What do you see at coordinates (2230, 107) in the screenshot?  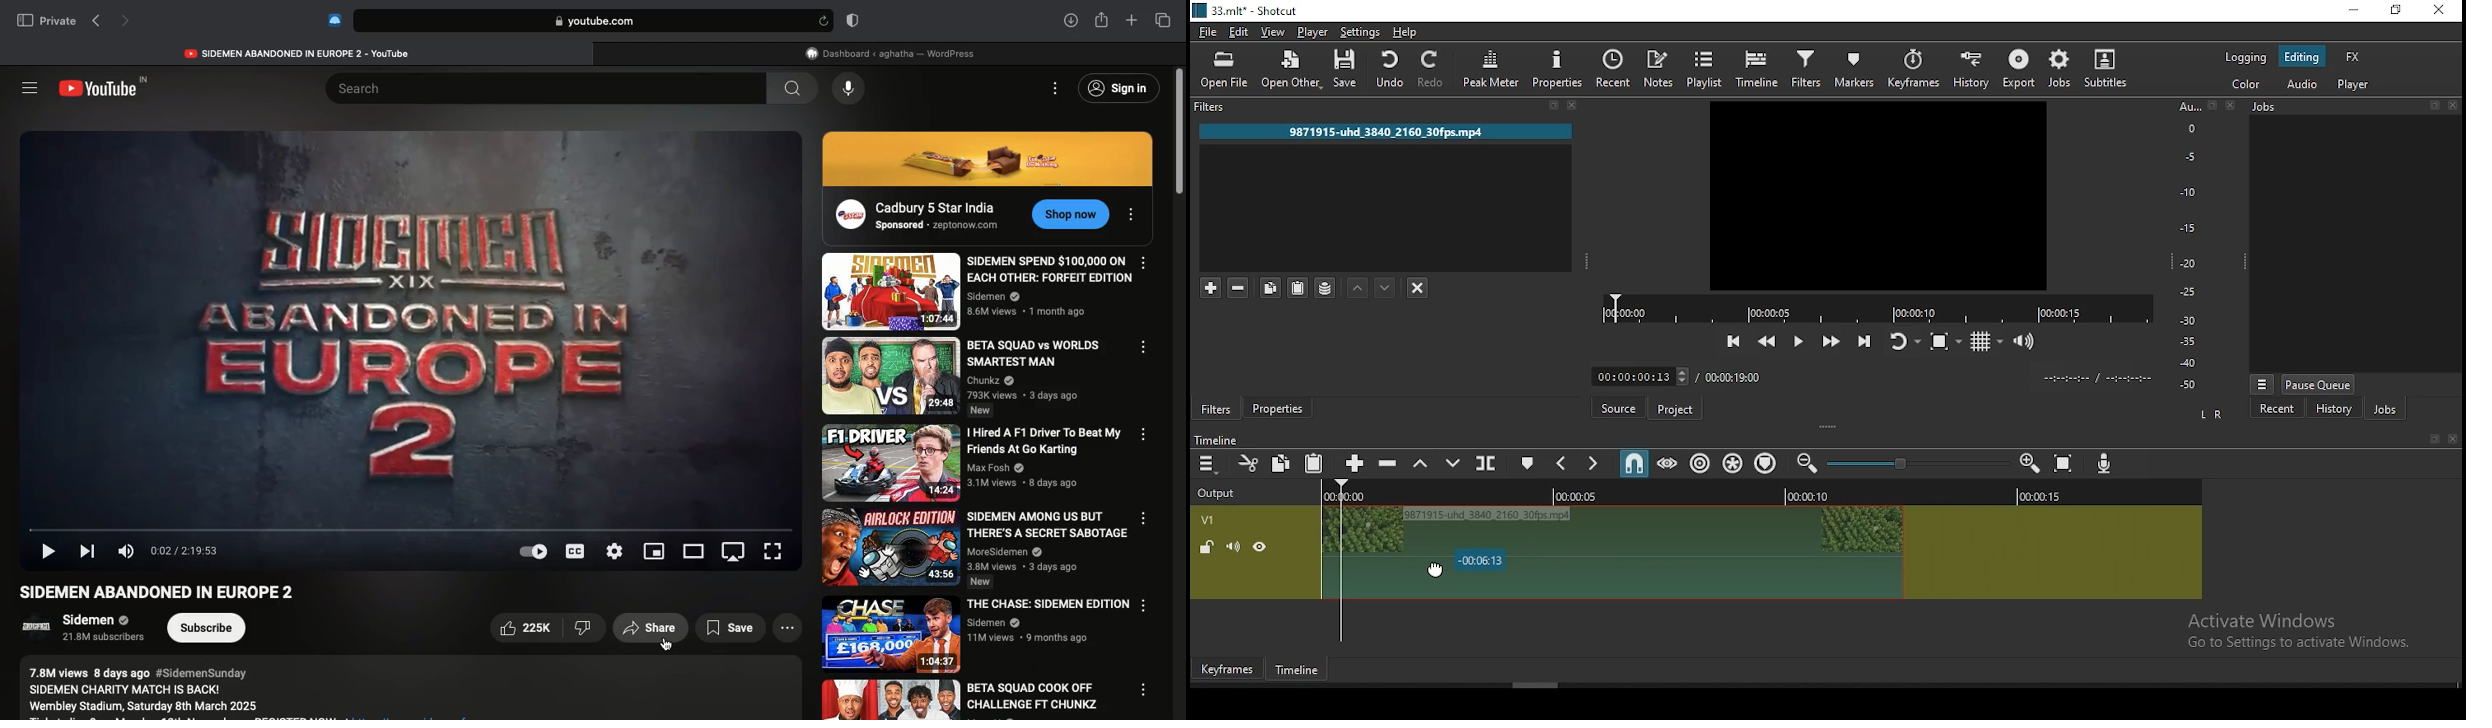 I see `close` at bounding box center [2230, 107].